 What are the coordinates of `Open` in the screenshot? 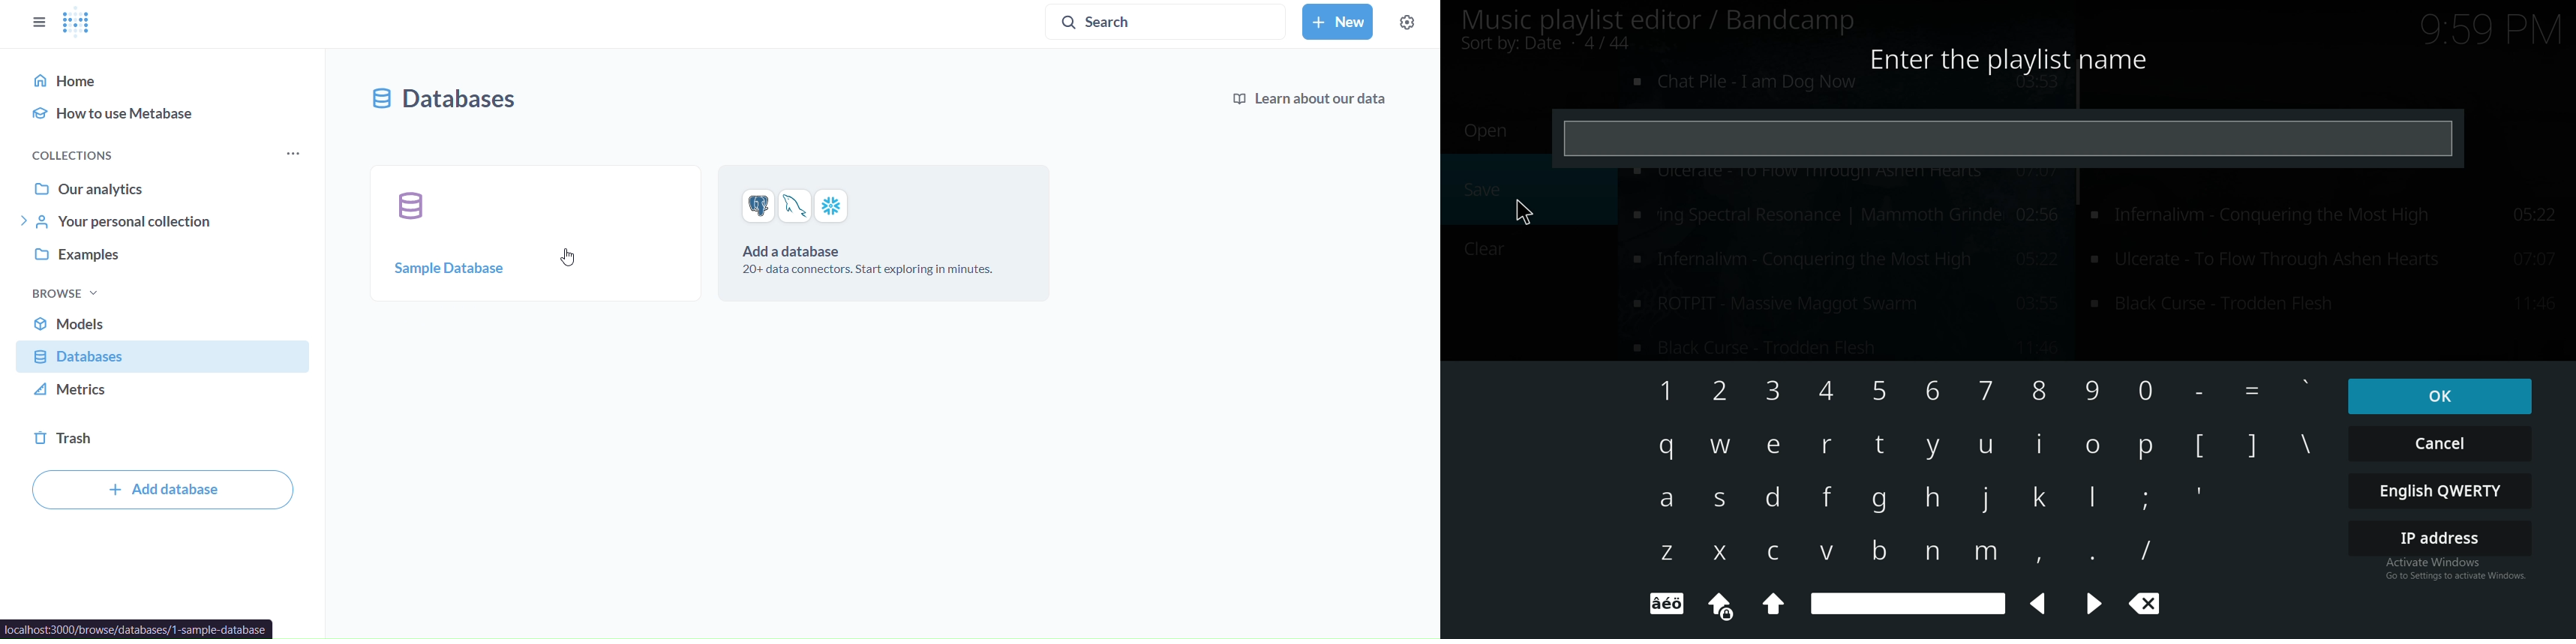 It's located at (1486, 131).